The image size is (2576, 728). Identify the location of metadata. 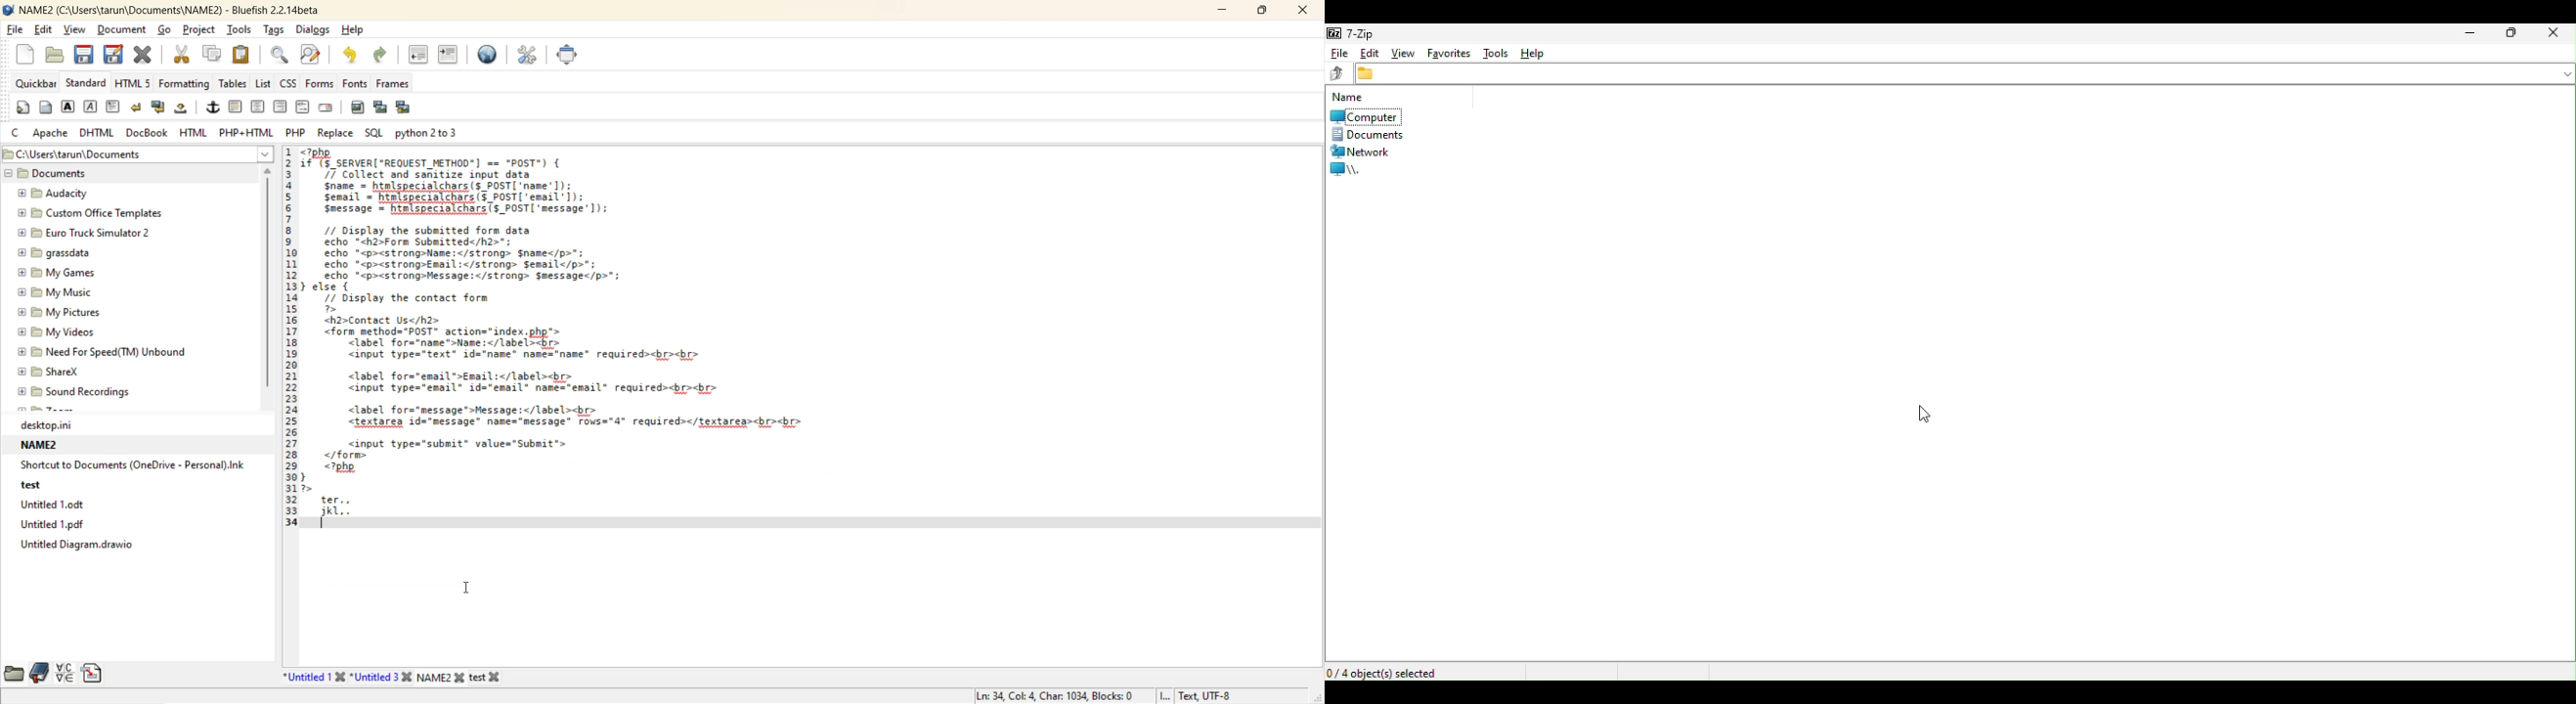
(1098, 693).